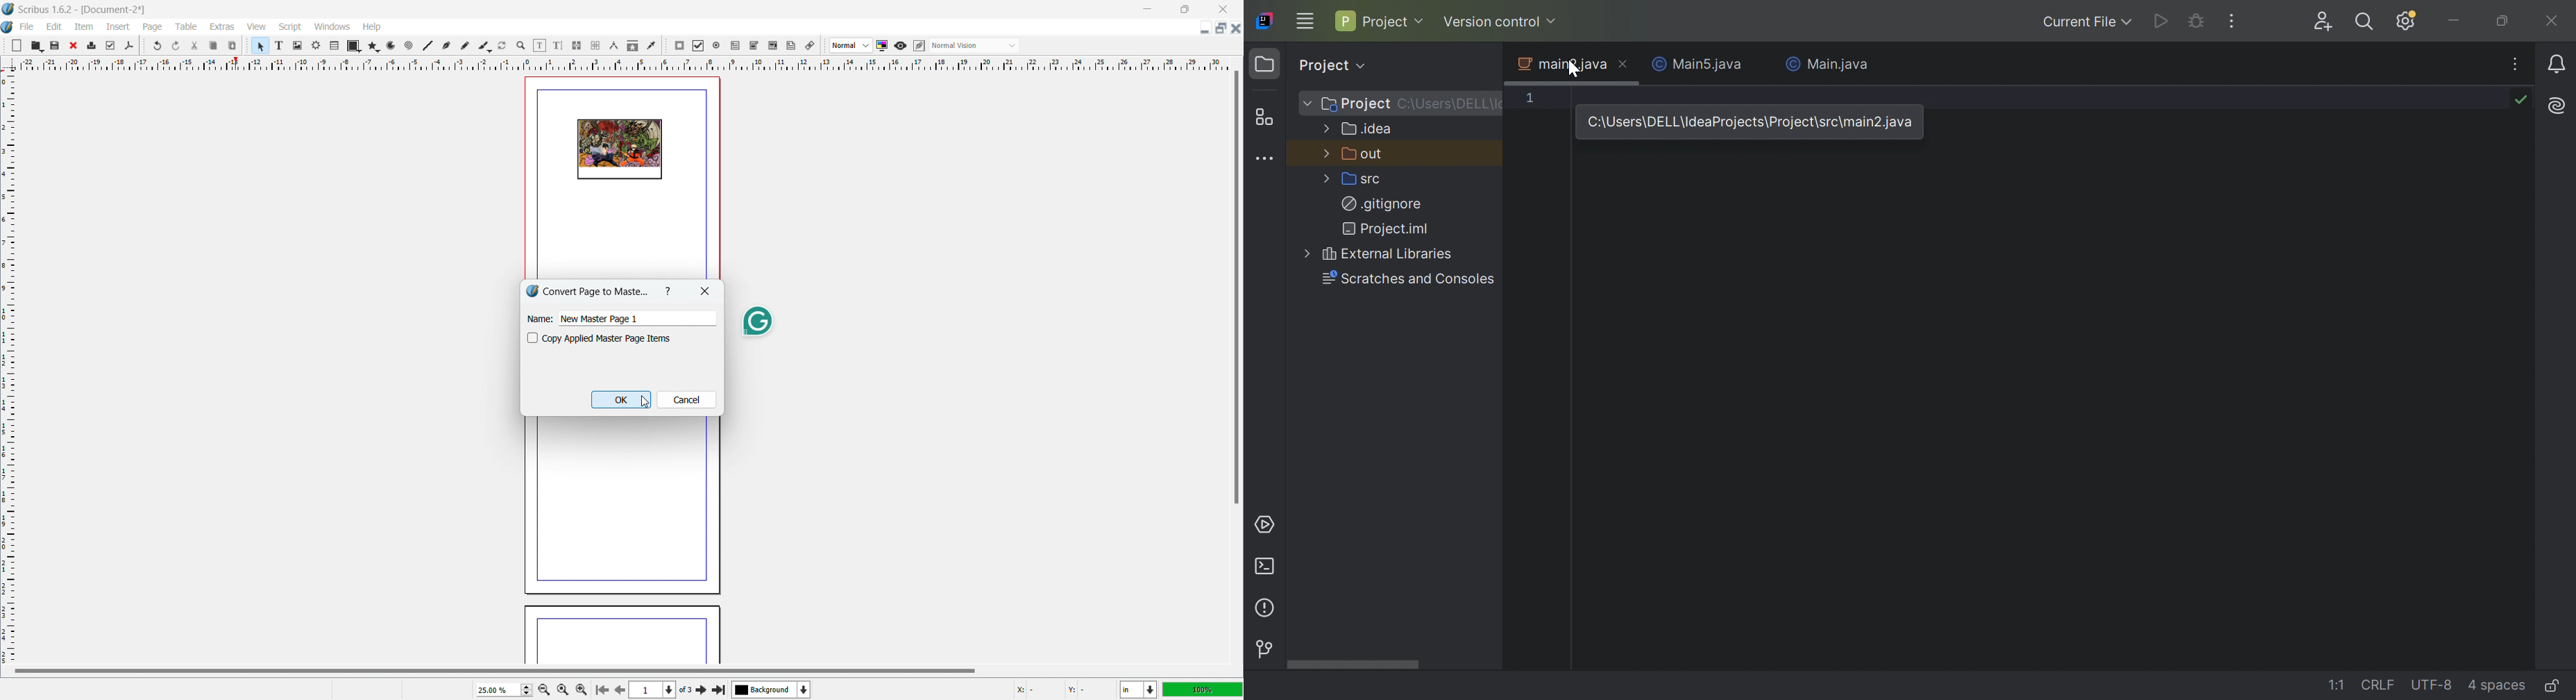 This screenshot has height=700, width=2576. Describe the element at coordinates (2380, 687) in the screenshot. I see `CRLF` at that location.